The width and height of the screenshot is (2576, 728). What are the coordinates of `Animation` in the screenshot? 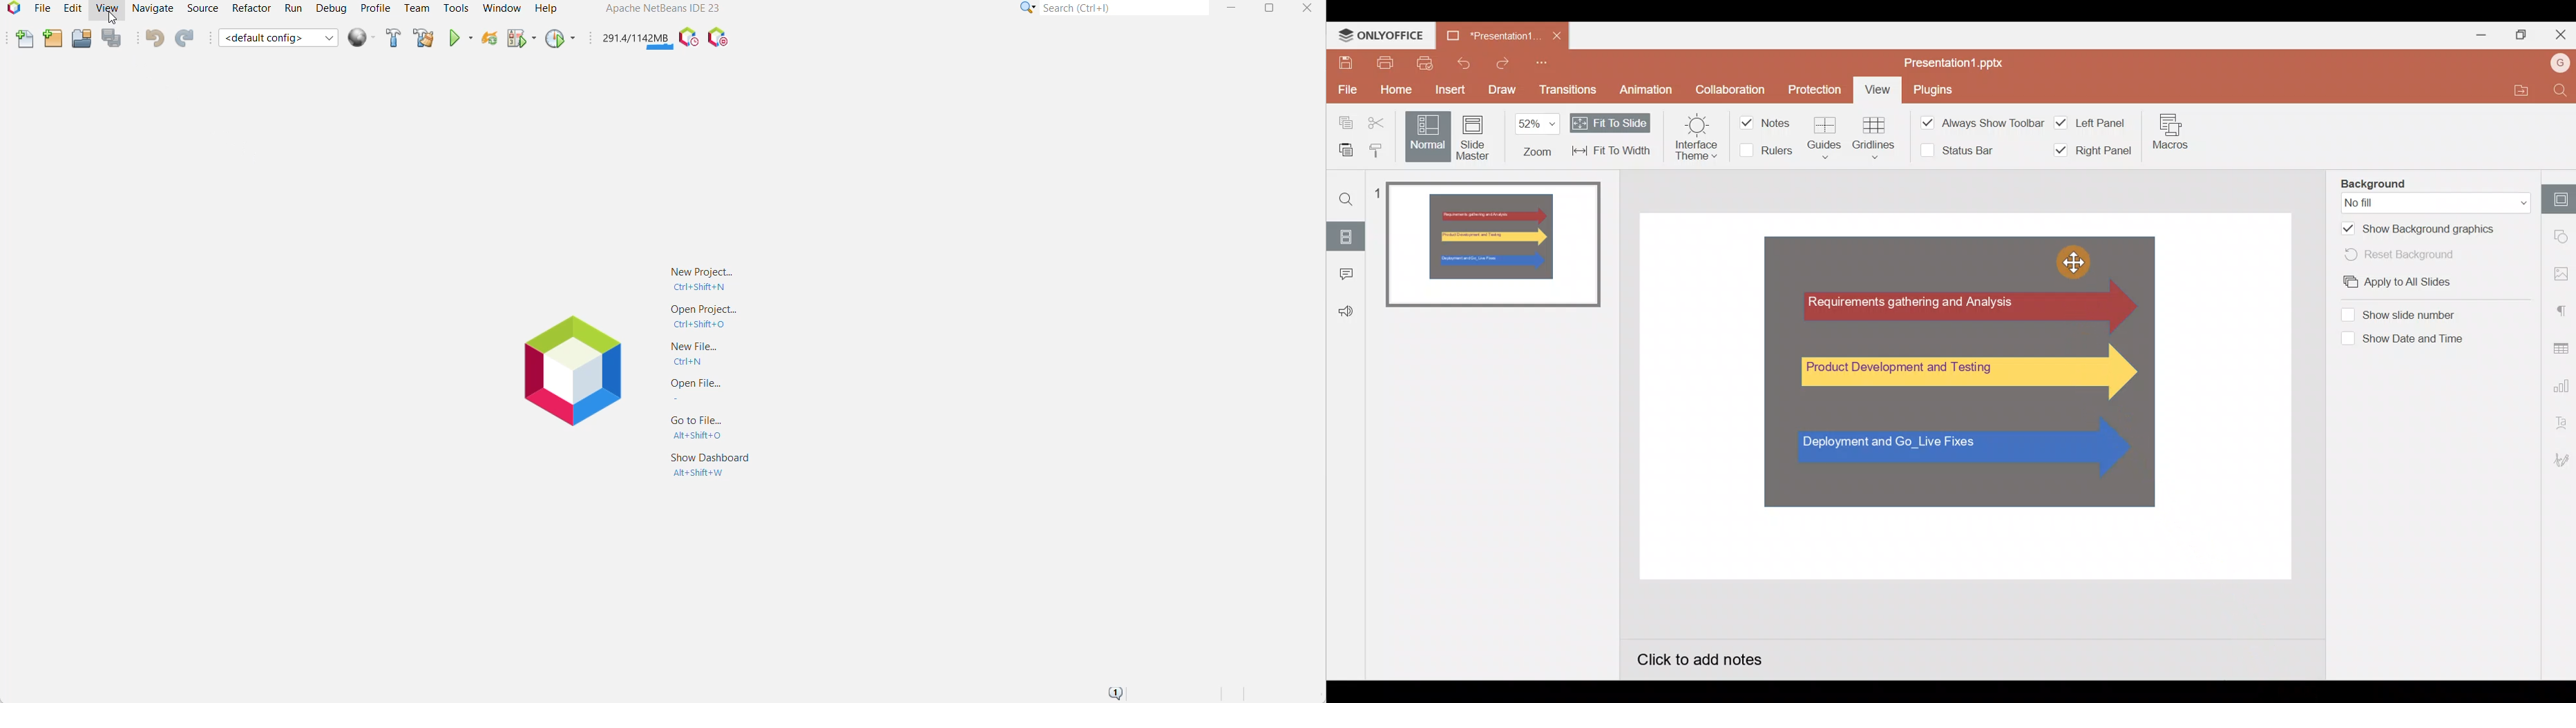 It's located at (1647, 87).